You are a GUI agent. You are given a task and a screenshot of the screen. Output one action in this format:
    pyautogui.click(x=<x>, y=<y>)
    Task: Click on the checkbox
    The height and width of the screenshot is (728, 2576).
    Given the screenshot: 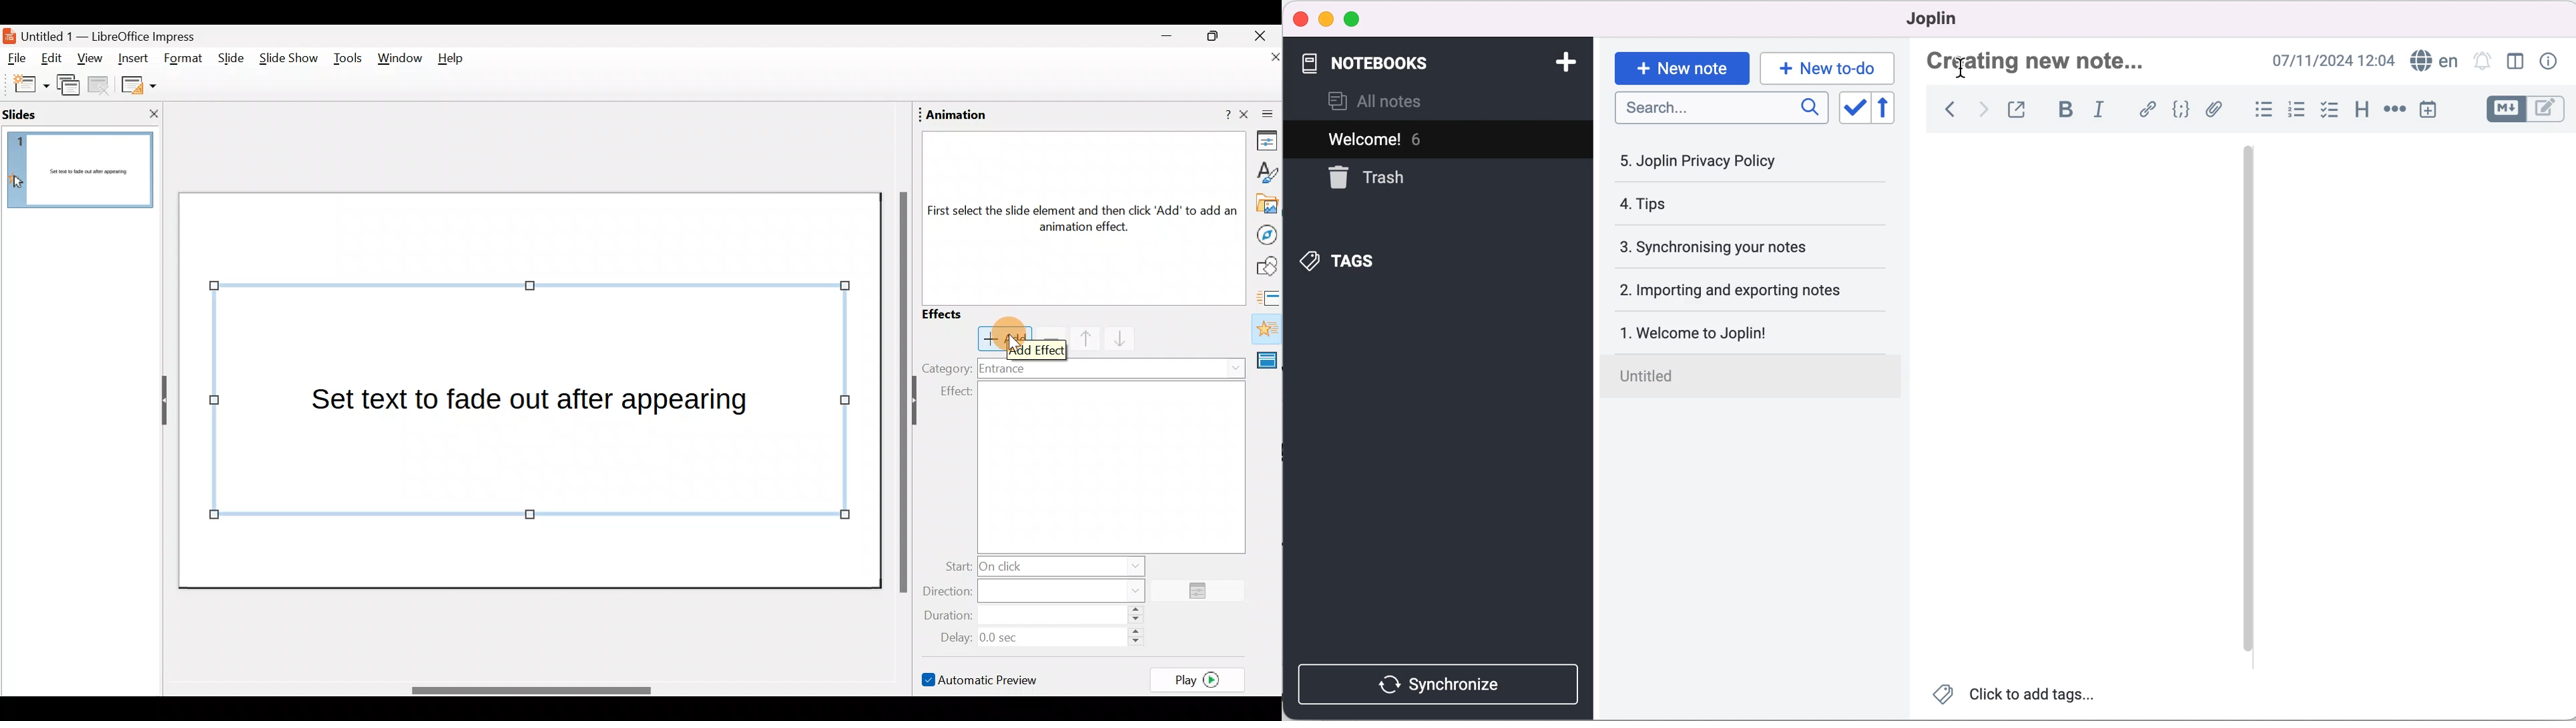 What is the action you would take?
    pyautogui.click(x=2331, y=112)
    